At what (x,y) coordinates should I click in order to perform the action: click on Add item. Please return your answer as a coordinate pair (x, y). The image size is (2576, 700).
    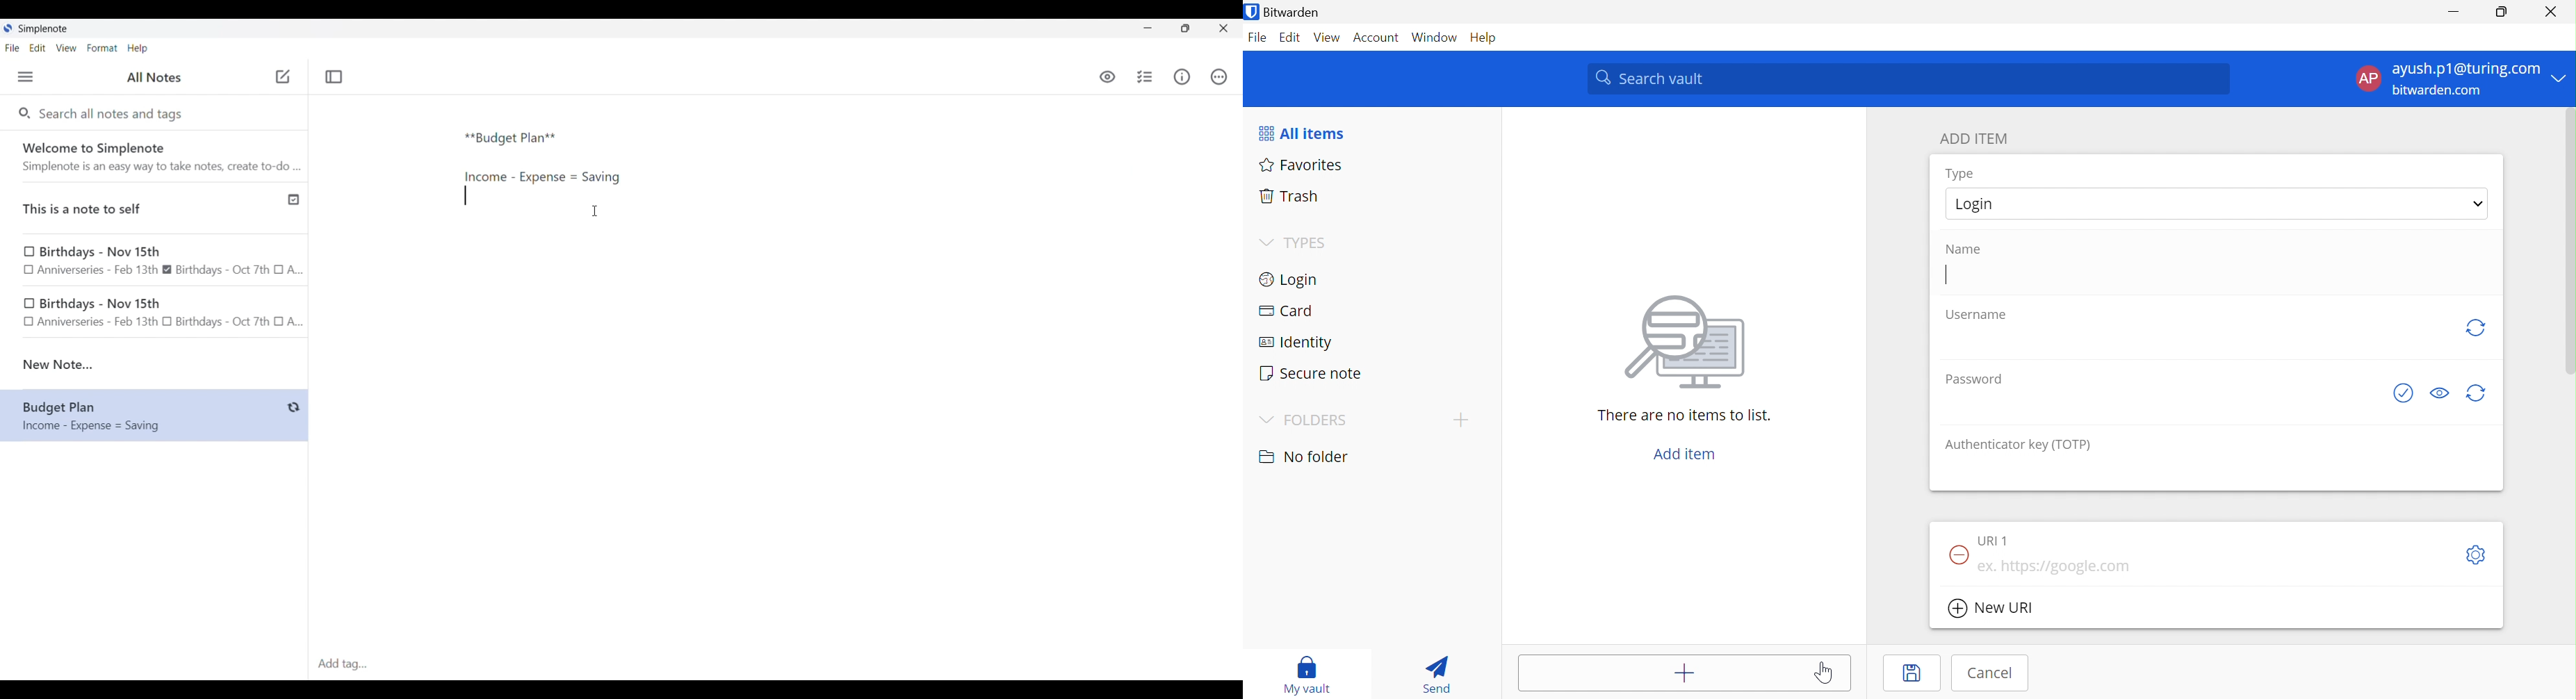
    Looking at the image, I should click on (1688, 455).